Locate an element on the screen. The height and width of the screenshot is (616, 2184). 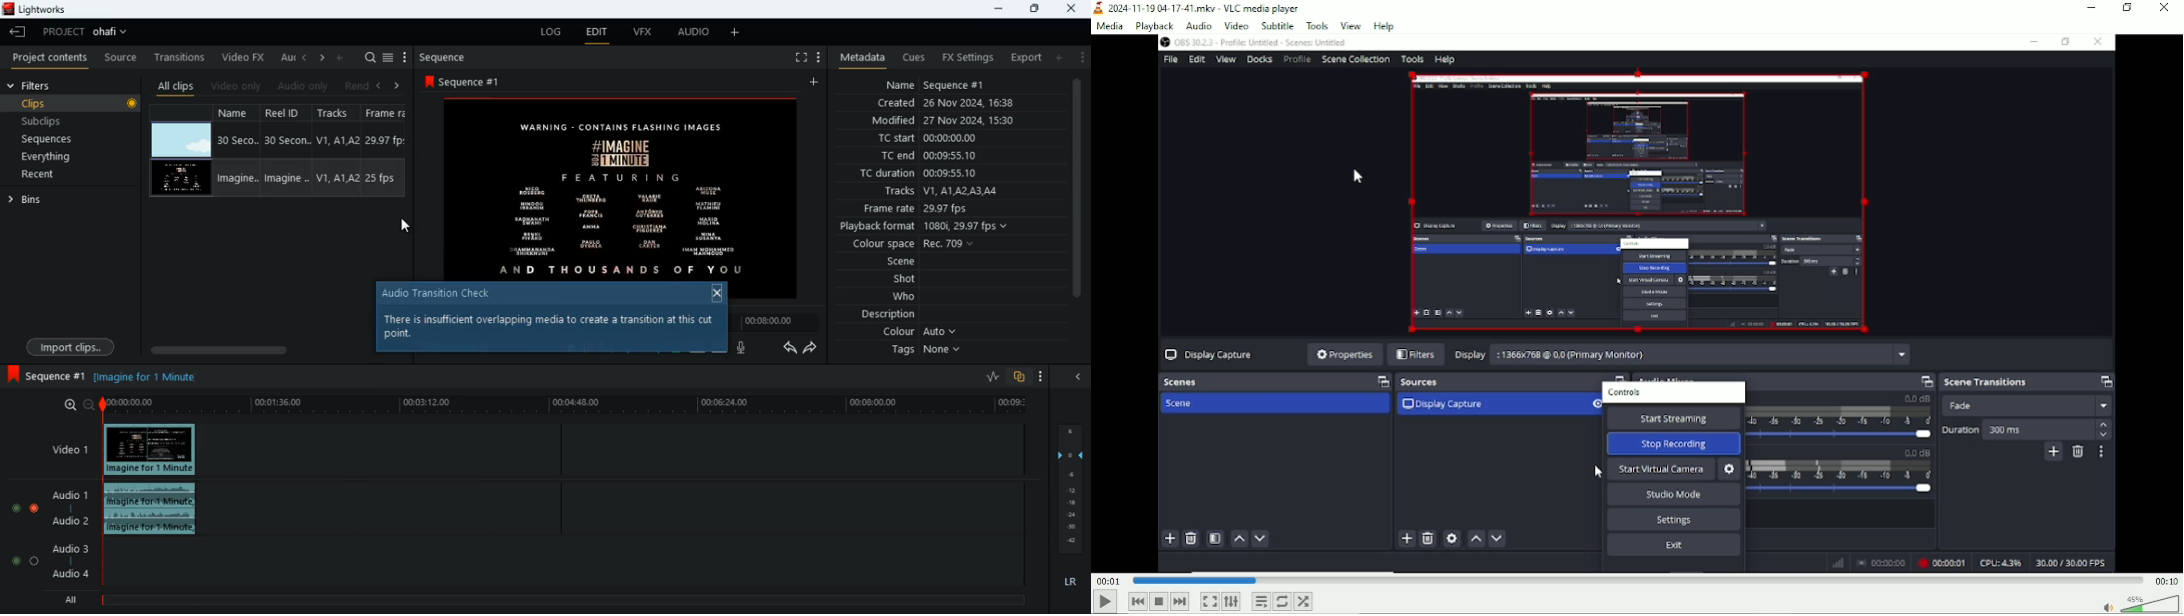
Imagin is located at coordinates (285, 178).